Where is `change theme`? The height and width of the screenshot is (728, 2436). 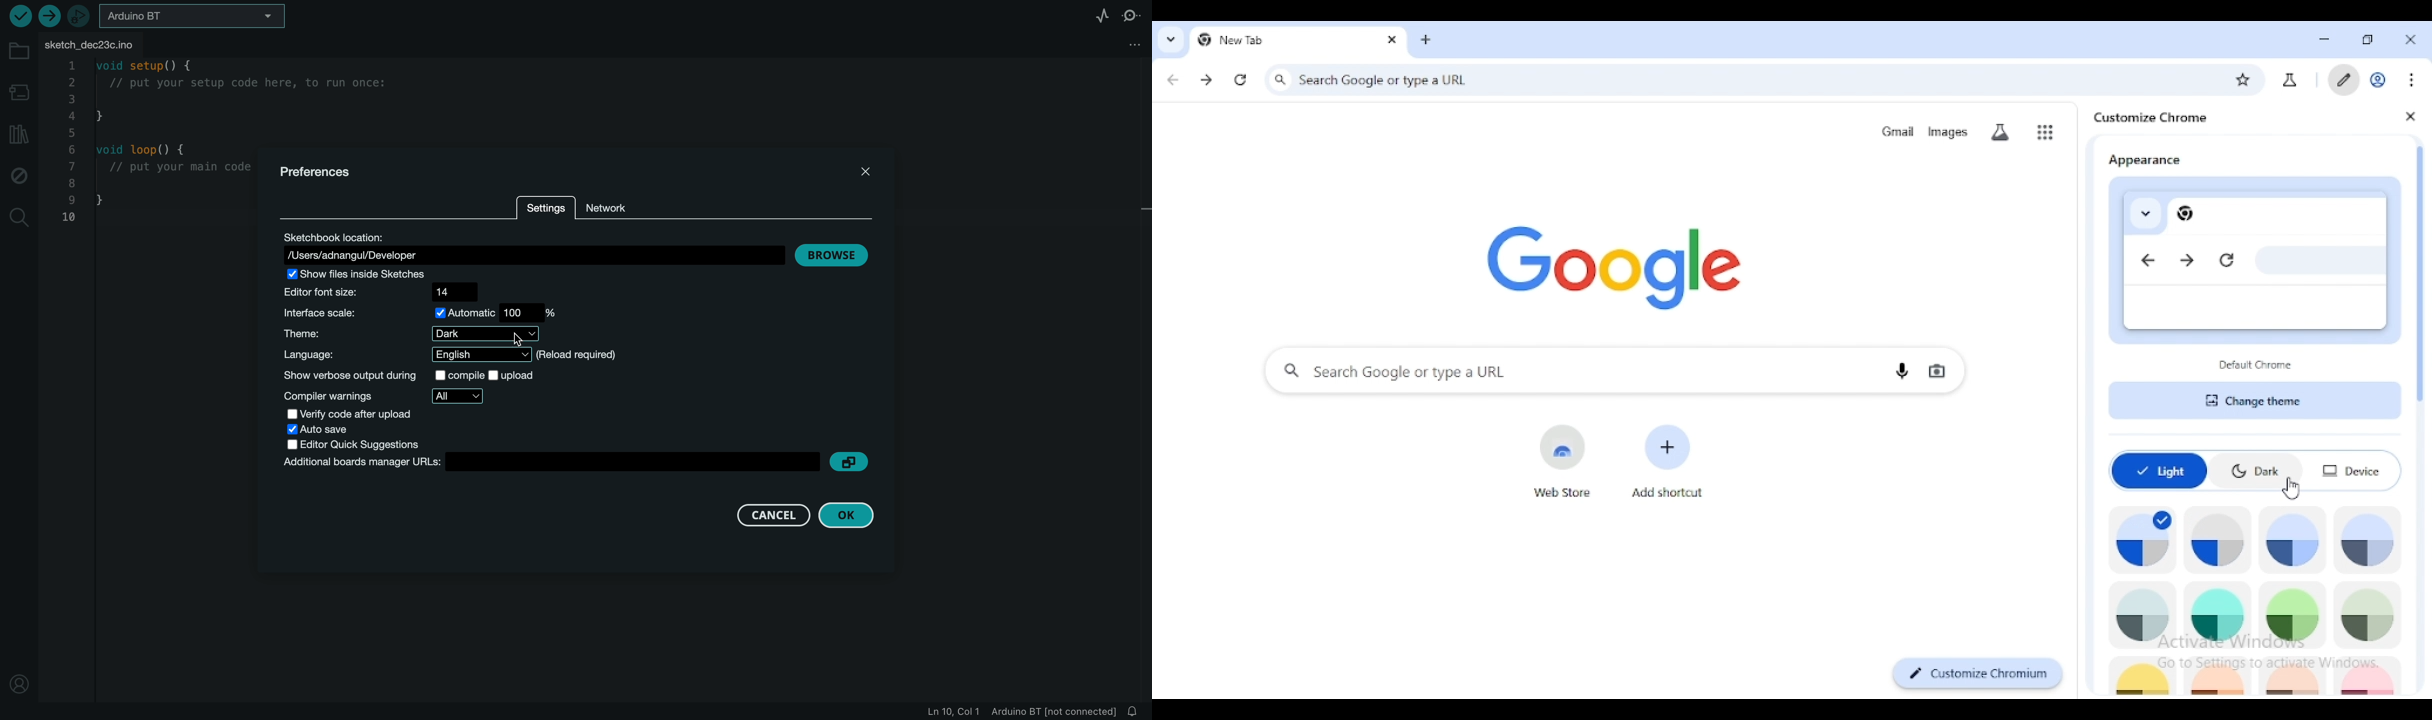 change theme is located at coordinates (2254, 401).